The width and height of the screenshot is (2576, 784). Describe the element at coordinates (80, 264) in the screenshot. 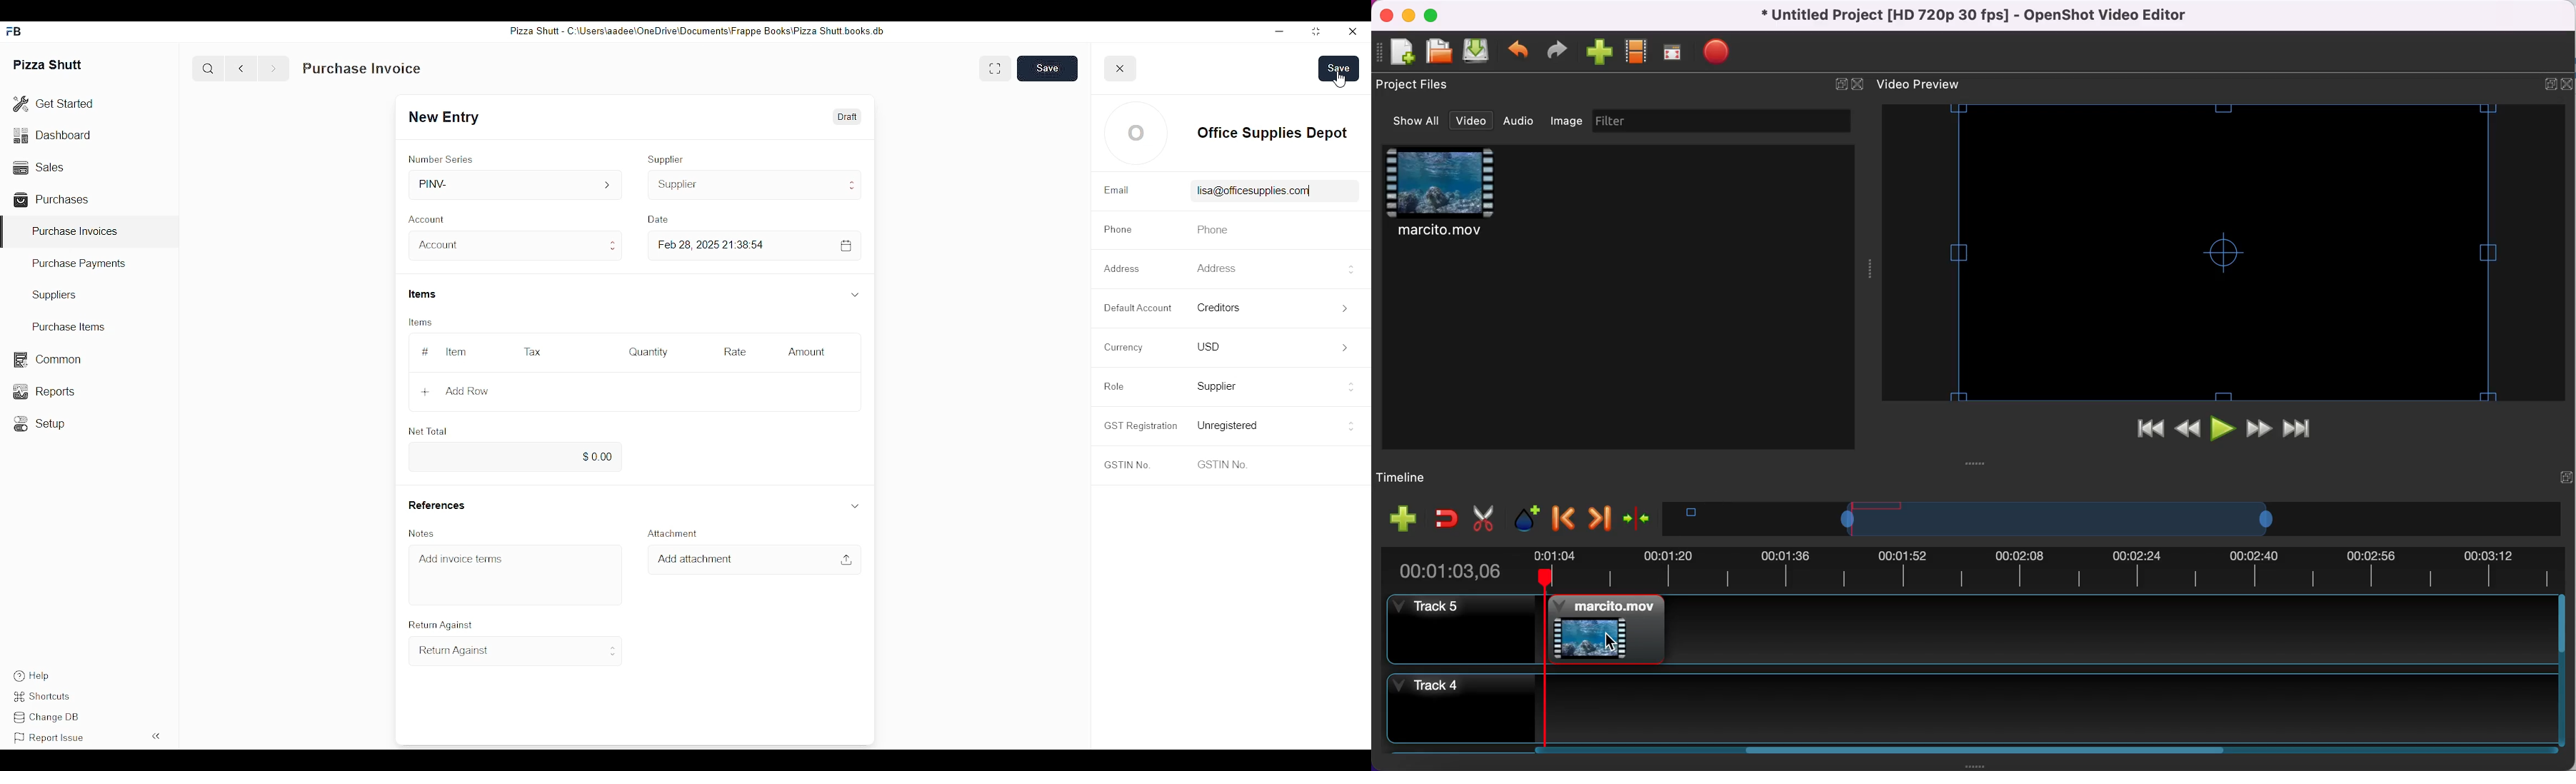

I see `Purchase Payments` at that location.